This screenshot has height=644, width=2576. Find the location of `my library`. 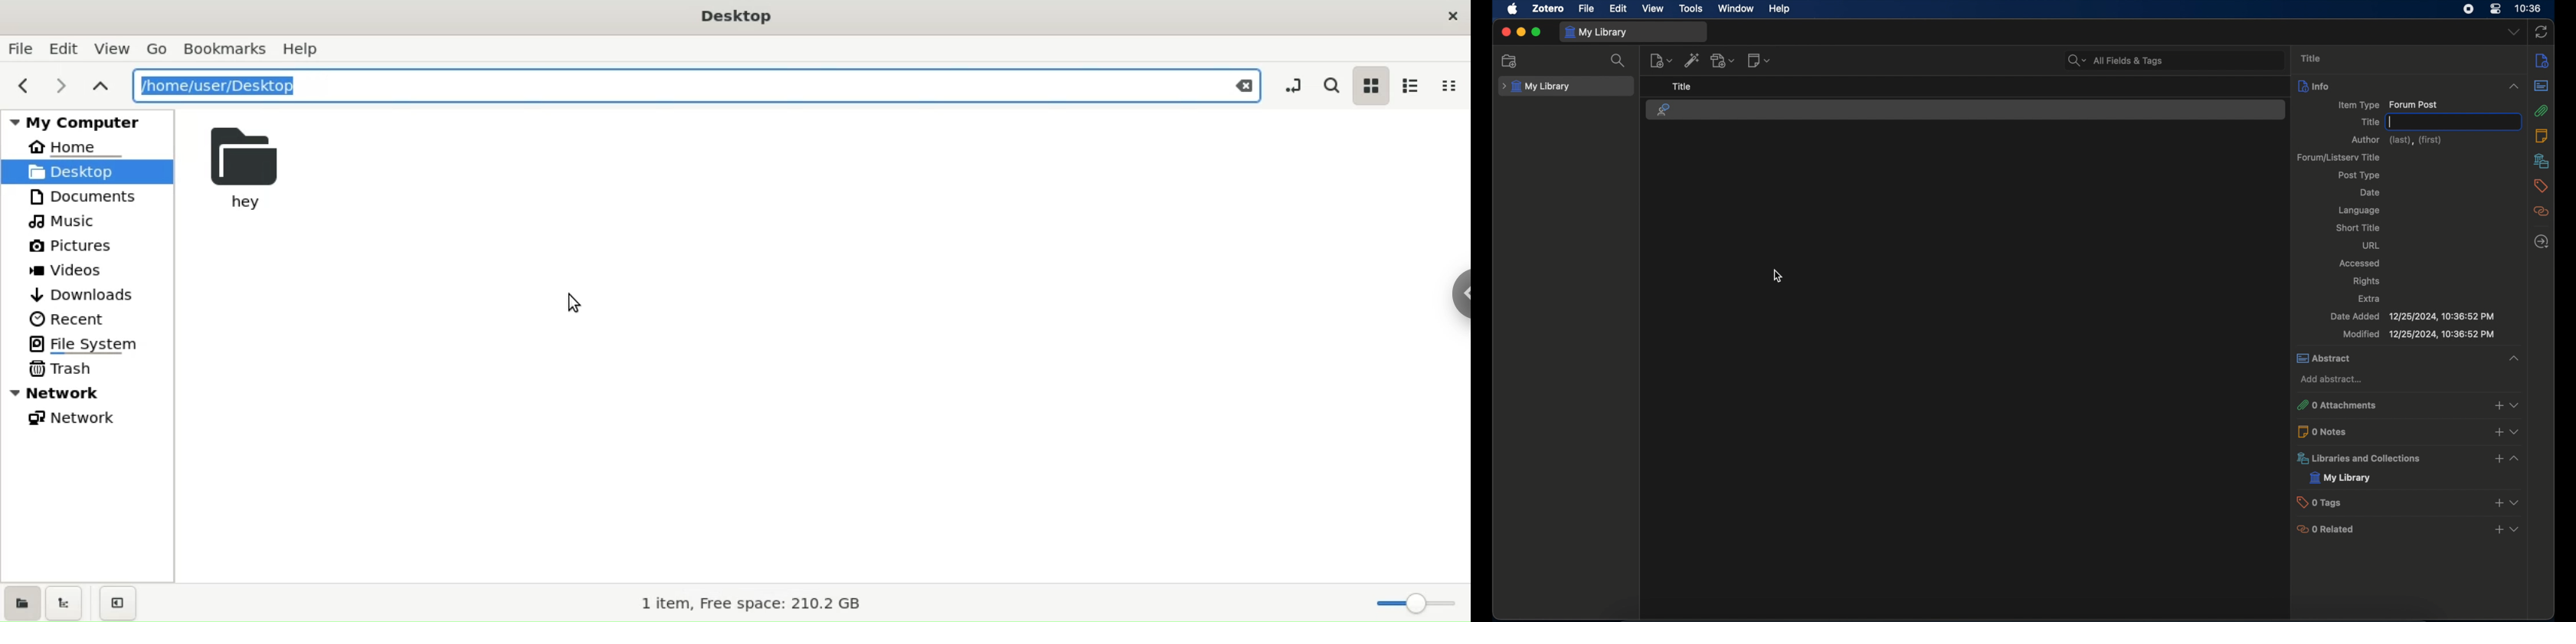

my library is located at coordinates (1597, 33).